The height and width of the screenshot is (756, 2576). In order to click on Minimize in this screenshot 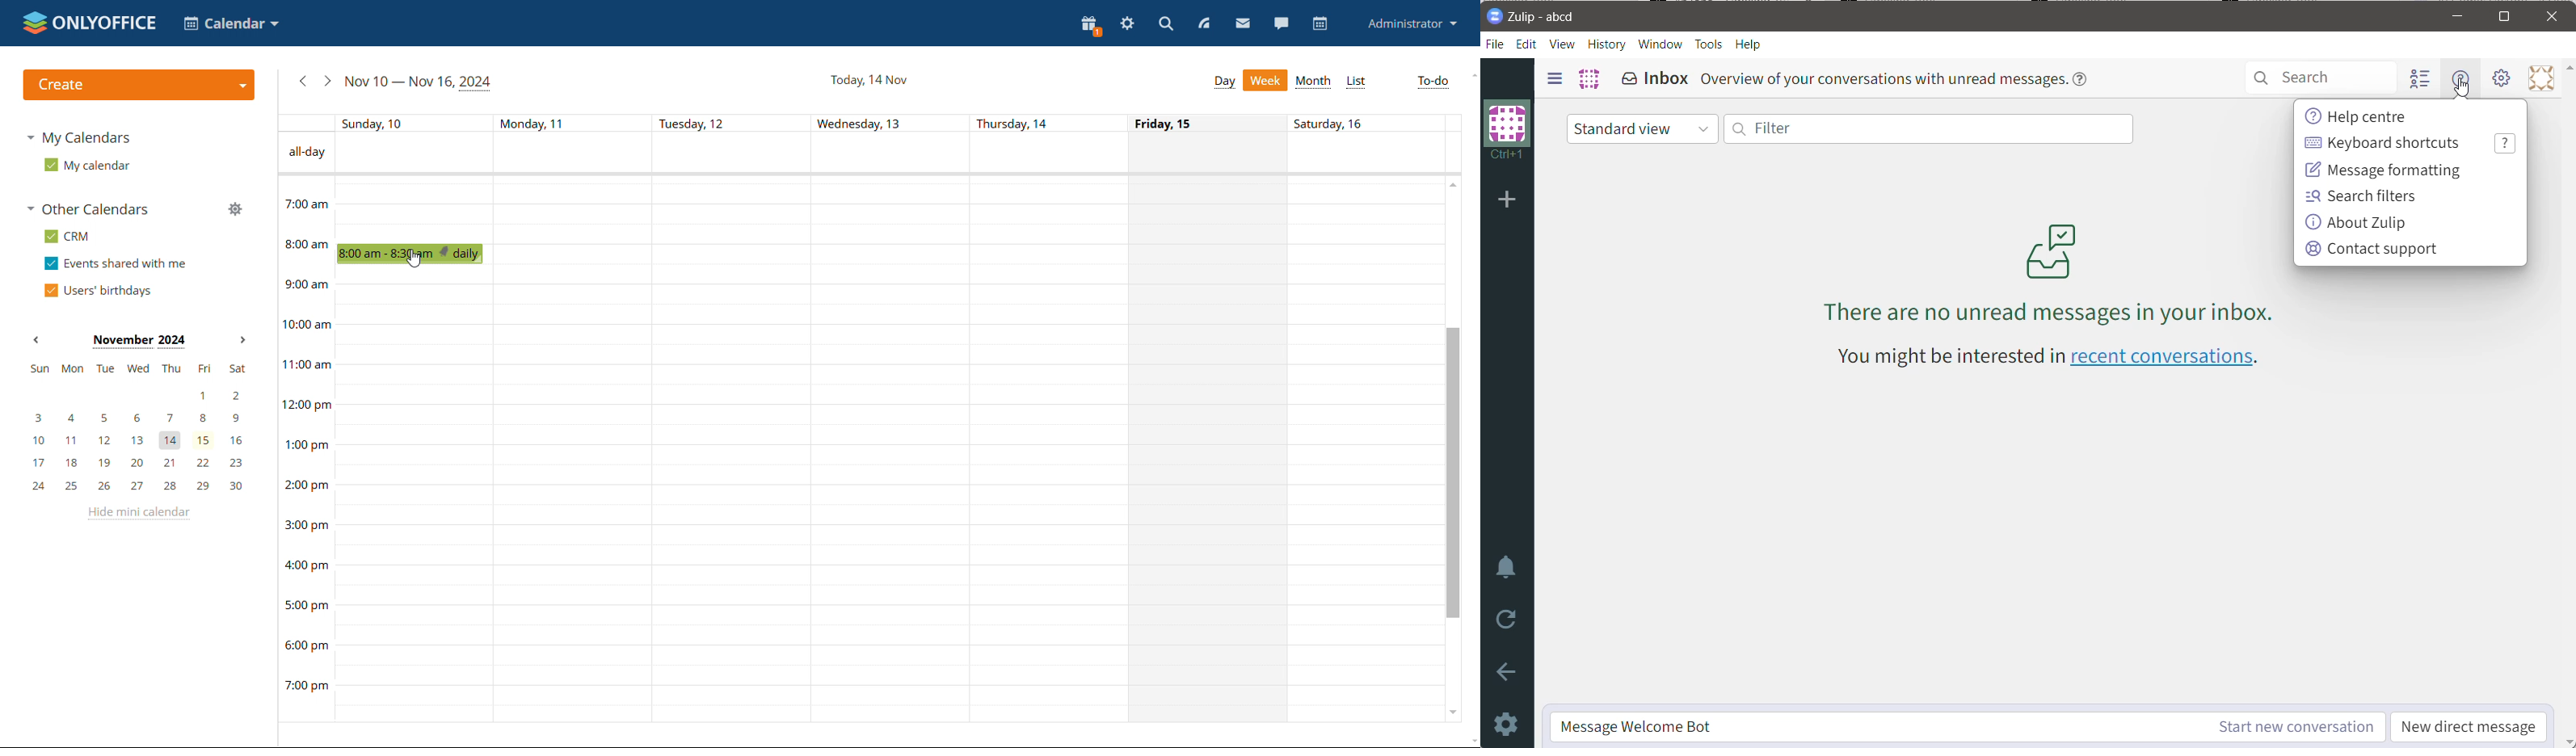, I will do `click(2455, 17)`.